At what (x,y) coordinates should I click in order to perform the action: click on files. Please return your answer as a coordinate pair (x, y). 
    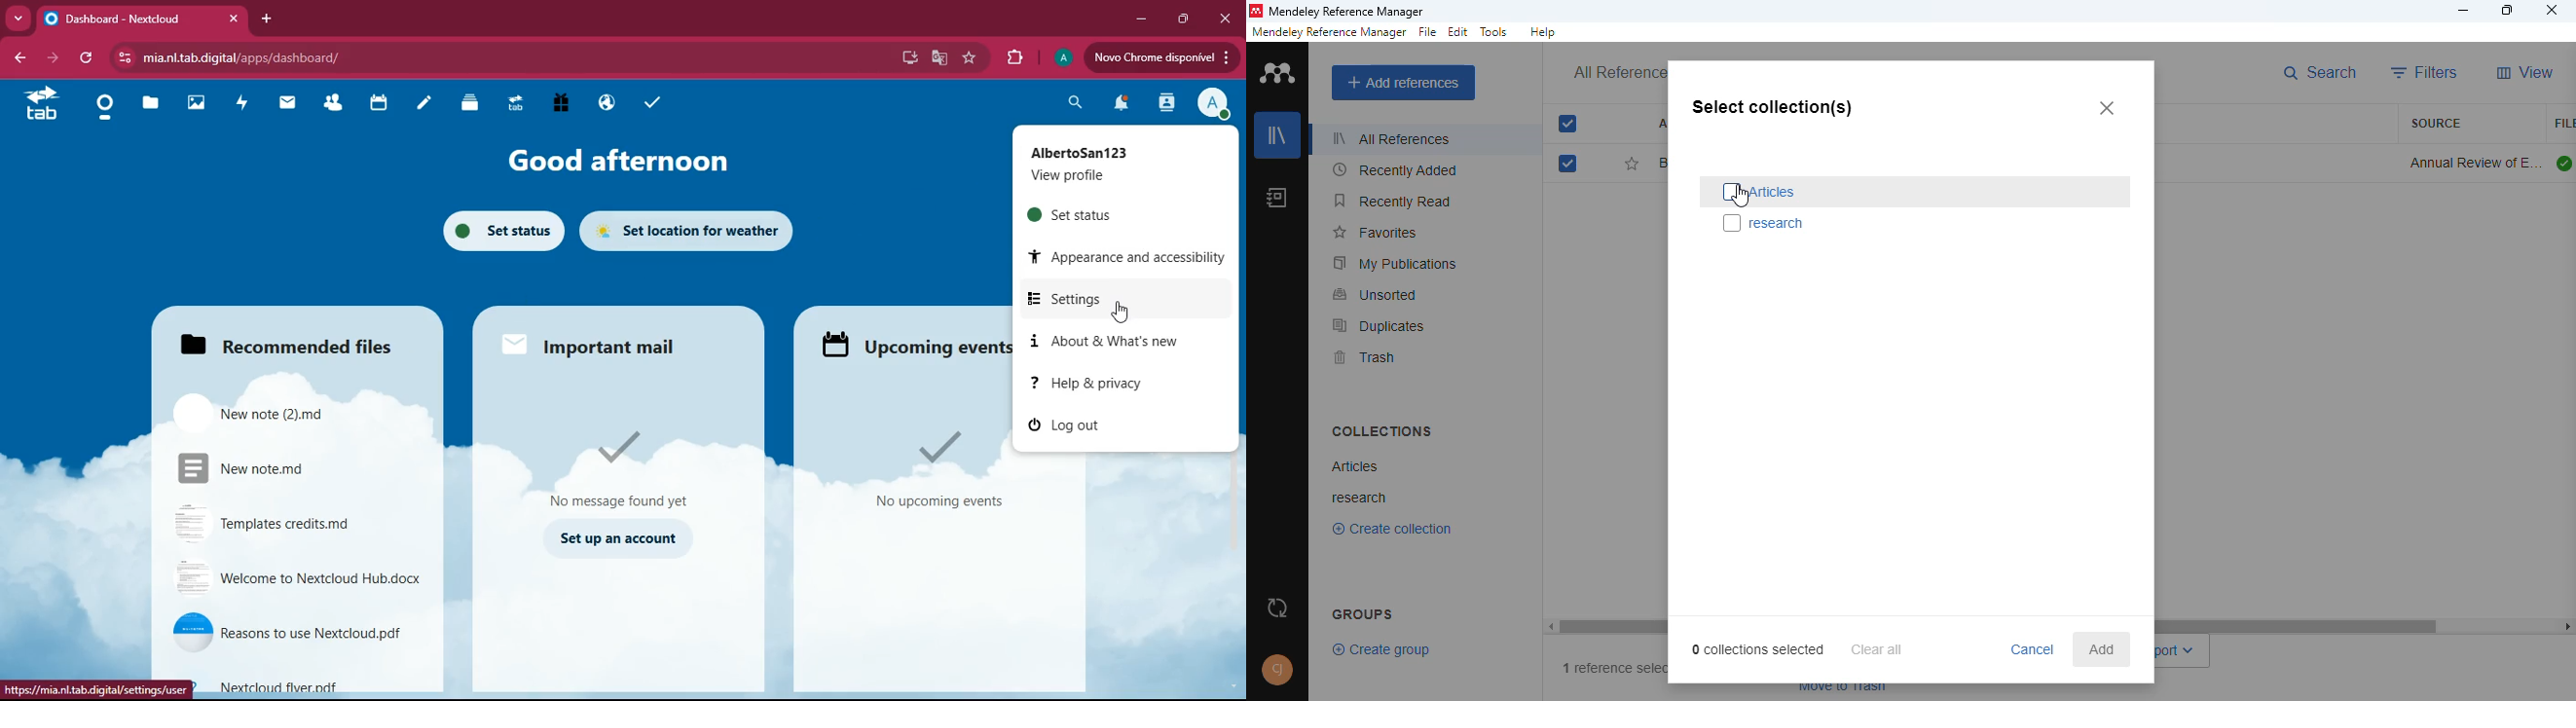
    Looking at the image, I should click on (296, 412).